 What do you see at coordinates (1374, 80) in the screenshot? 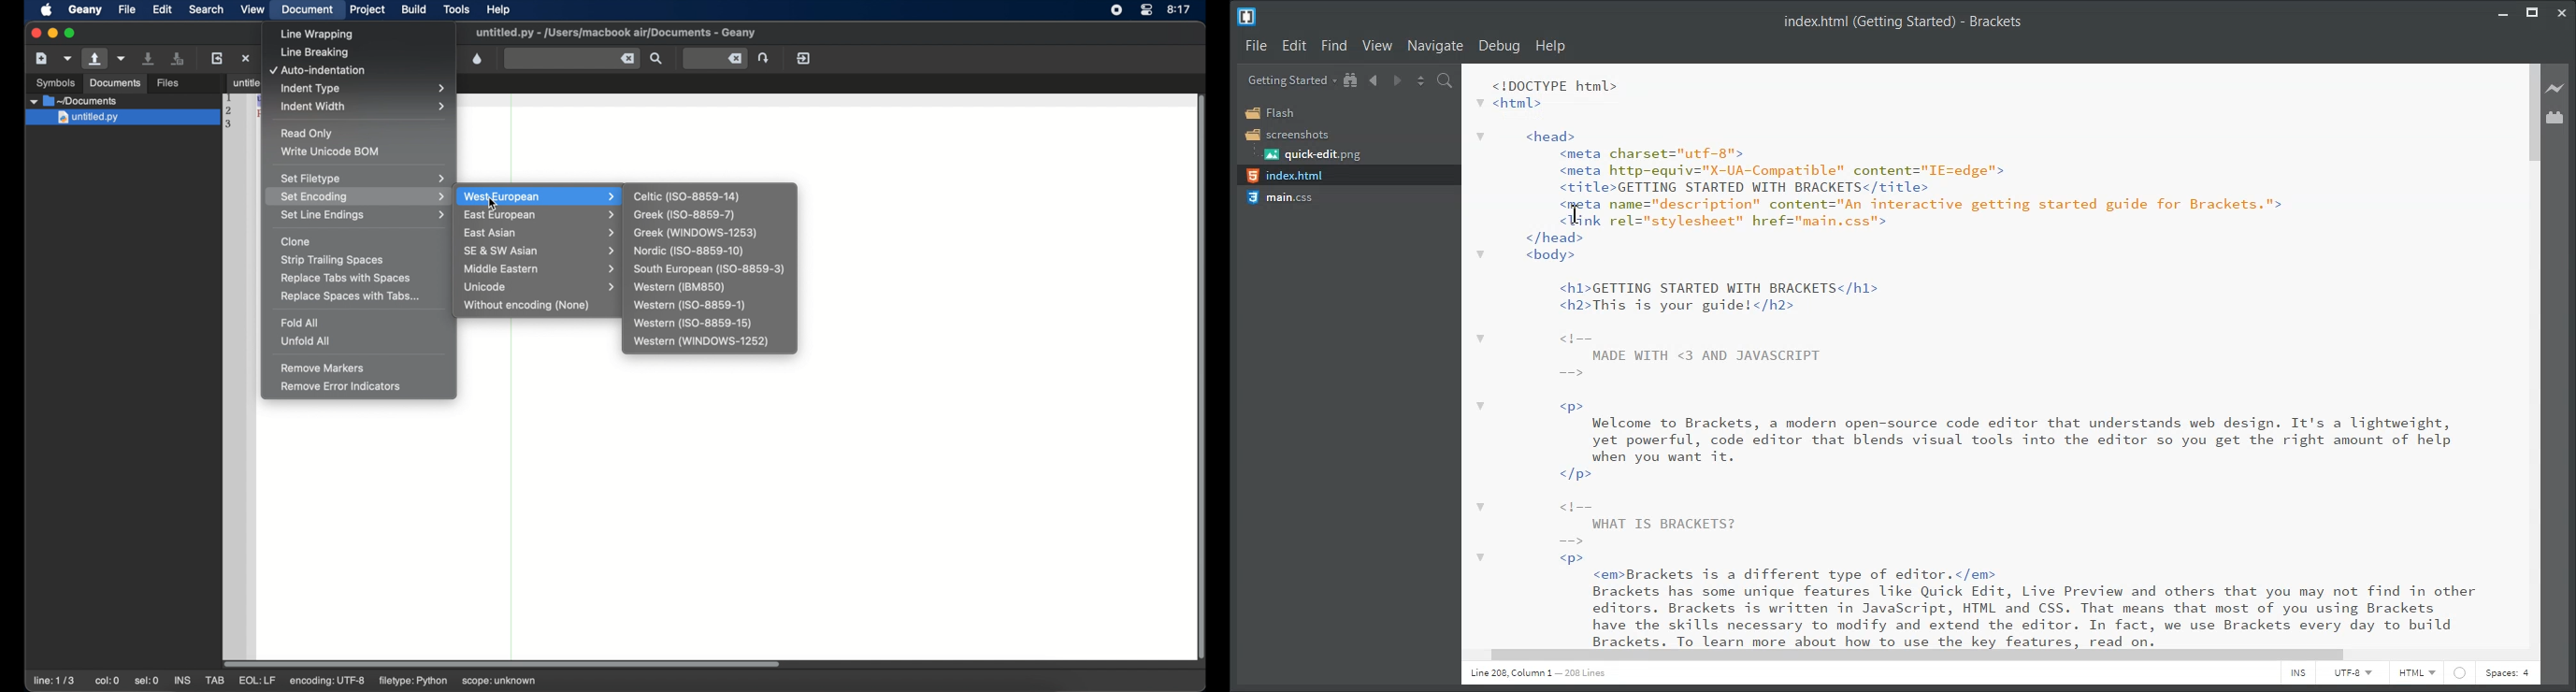
I see `Navigate Backward` at bounding box center [1374, 80].